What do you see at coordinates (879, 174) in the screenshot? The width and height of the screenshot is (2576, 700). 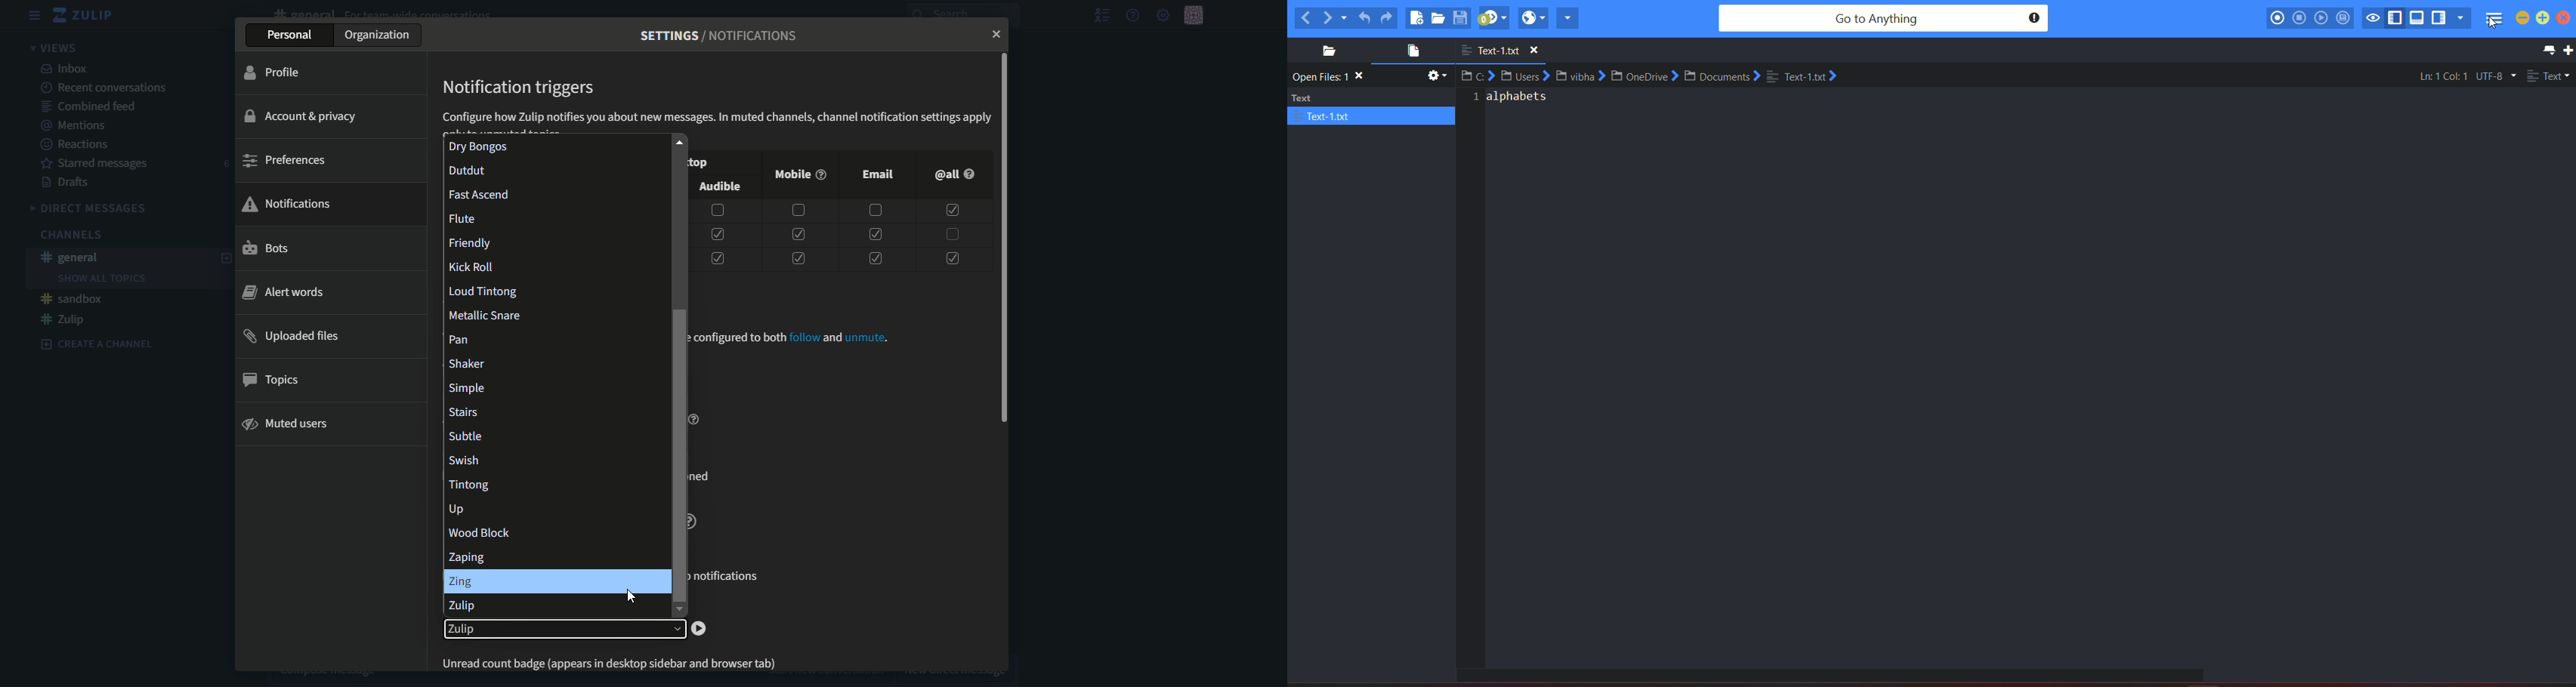 I see `email` at bounding box center [879, 174].